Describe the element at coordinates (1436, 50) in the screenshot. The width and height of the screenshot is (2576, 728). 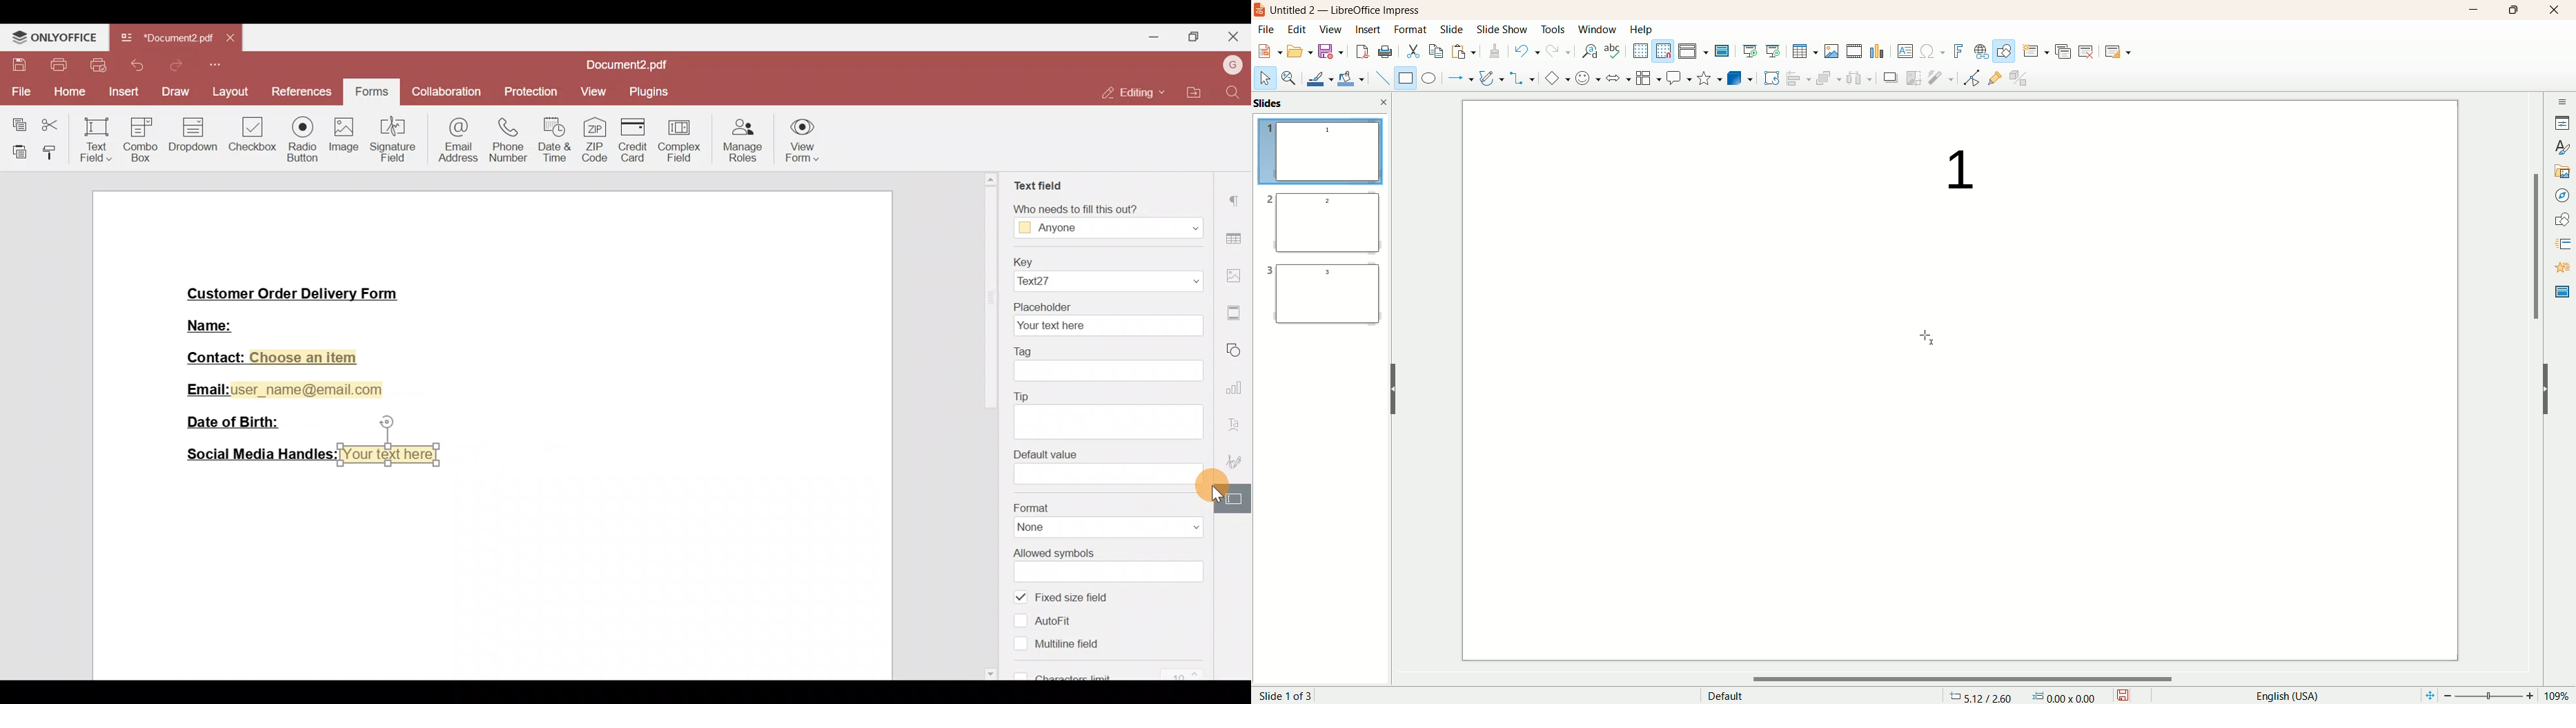
I see `copy` at that location.